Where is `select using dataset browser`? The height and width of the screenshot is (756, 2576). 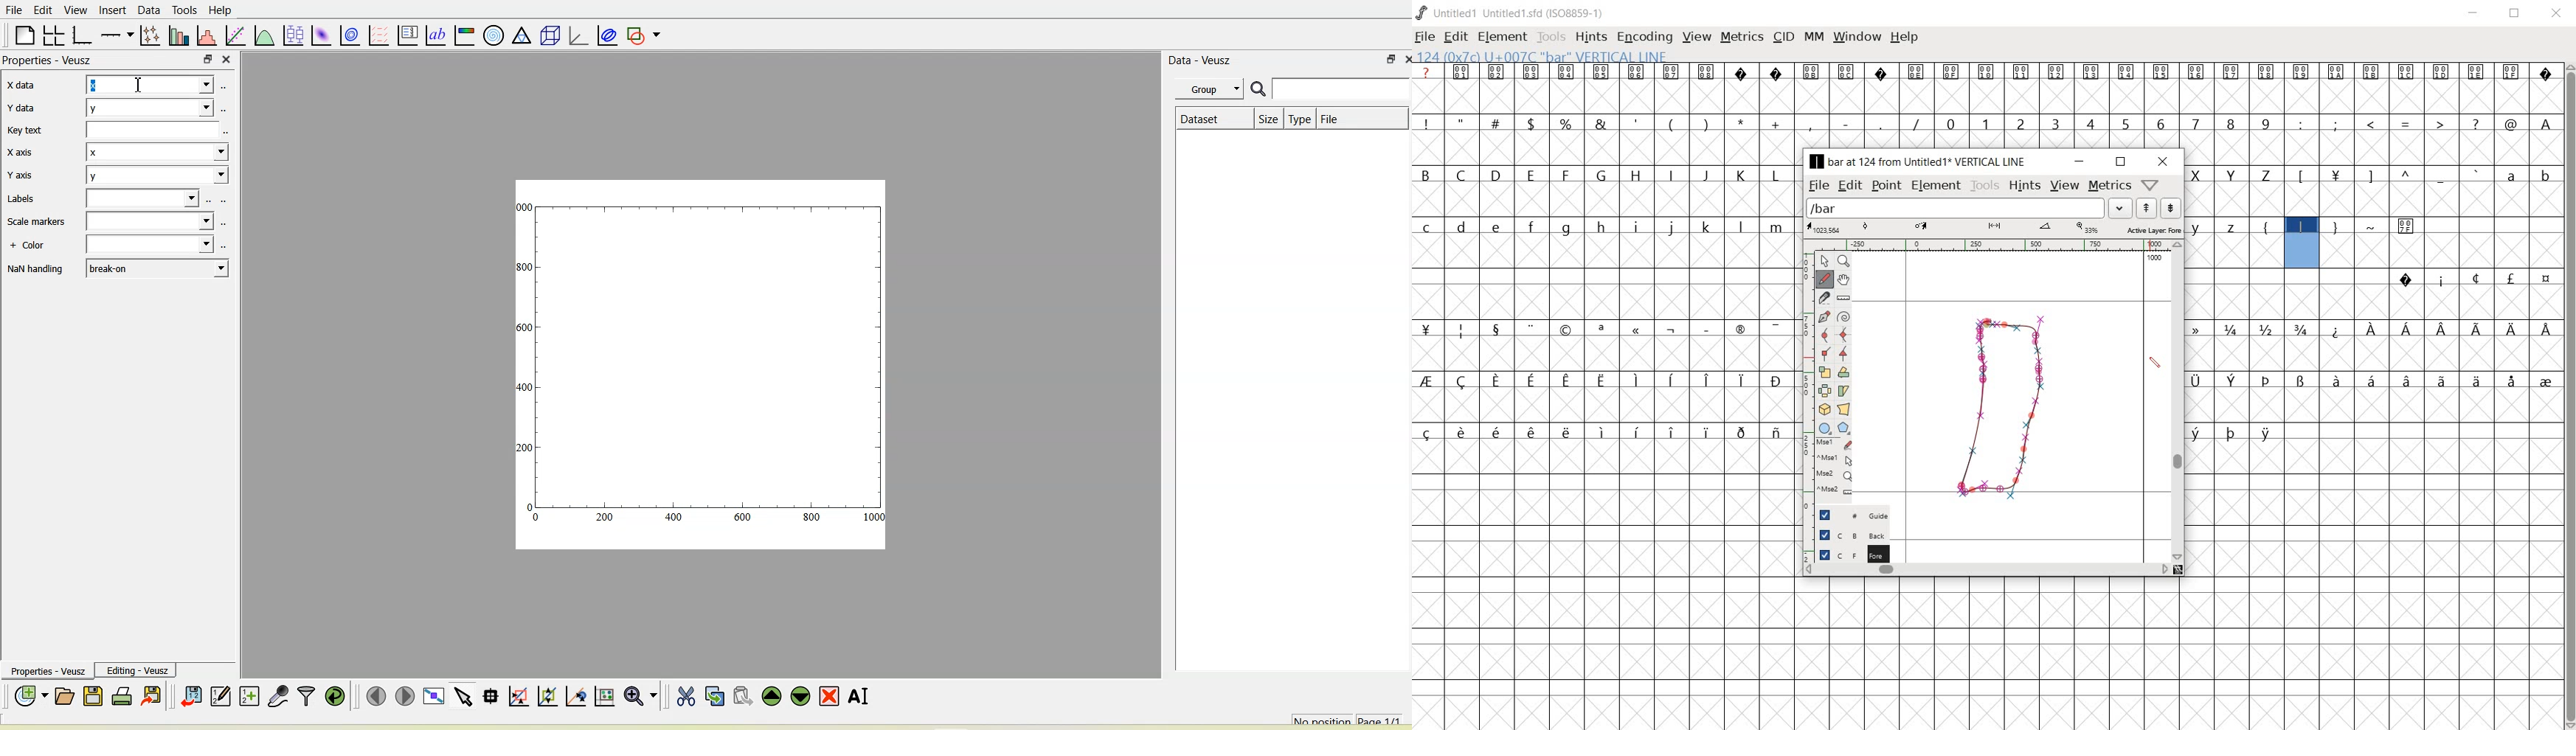
select using dataset browser is located at coordinates (224, 85).